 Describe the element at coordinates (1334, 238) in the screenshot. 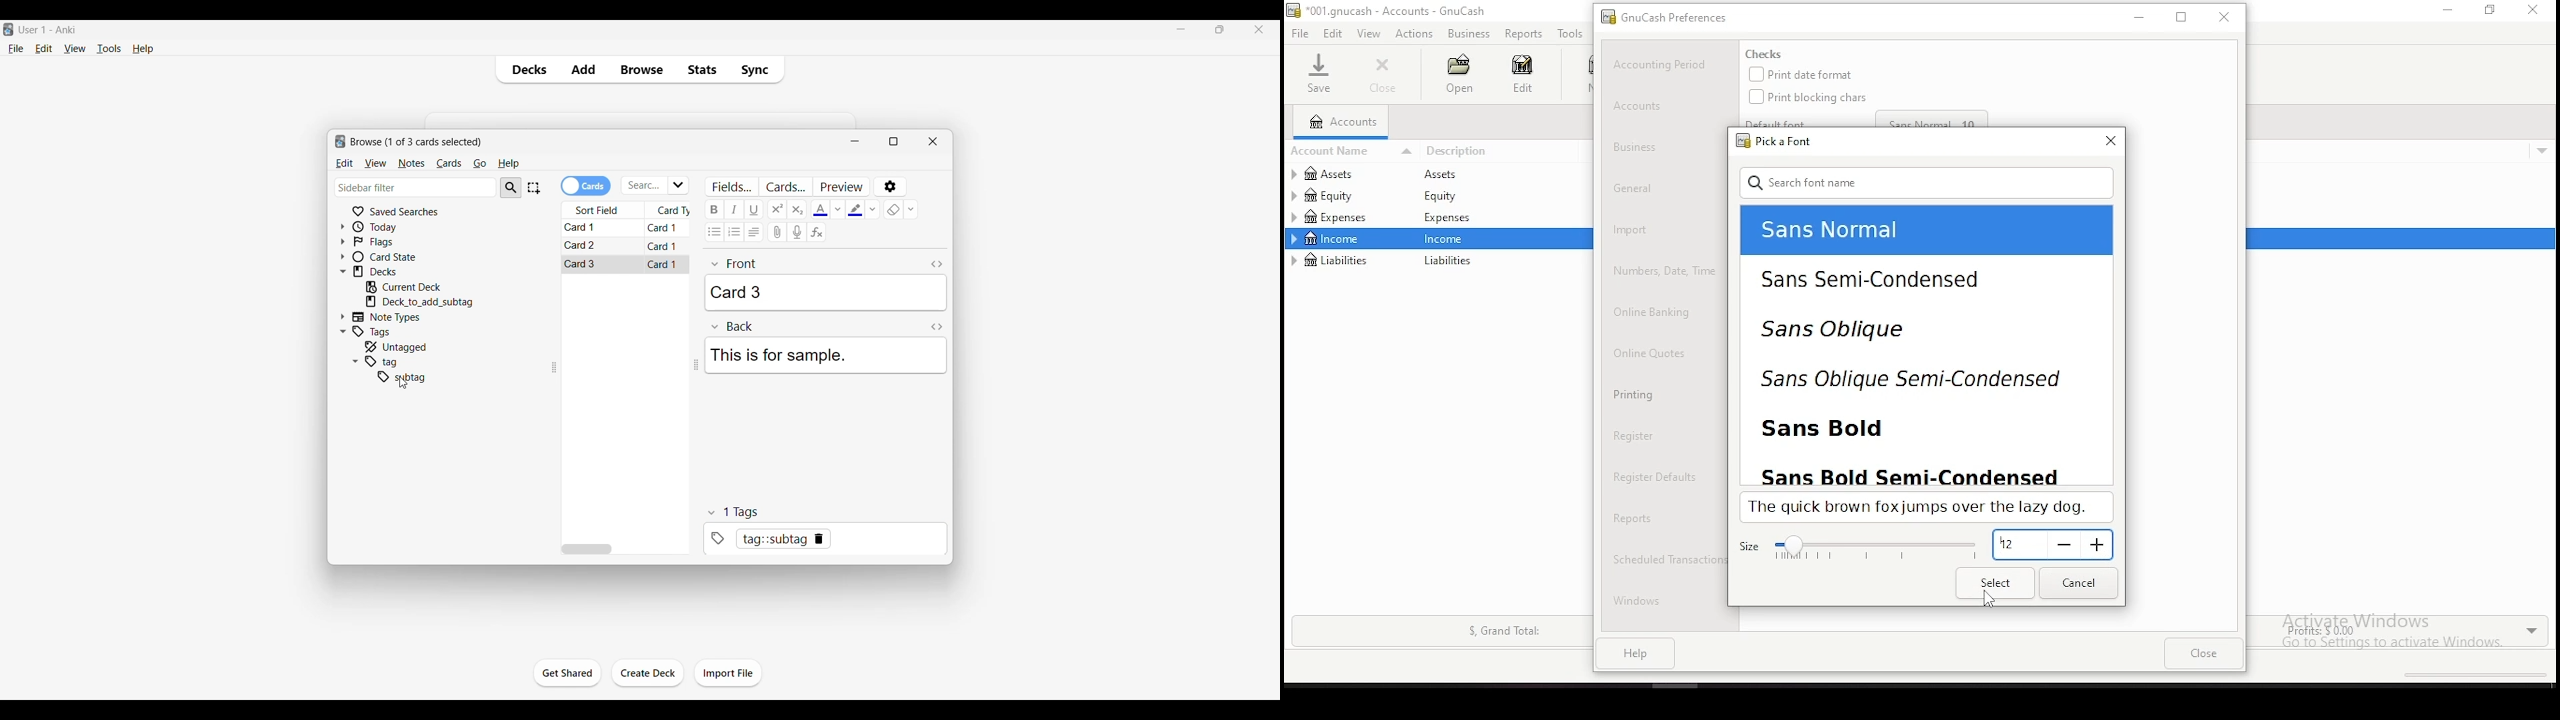

I see `income` at that location.